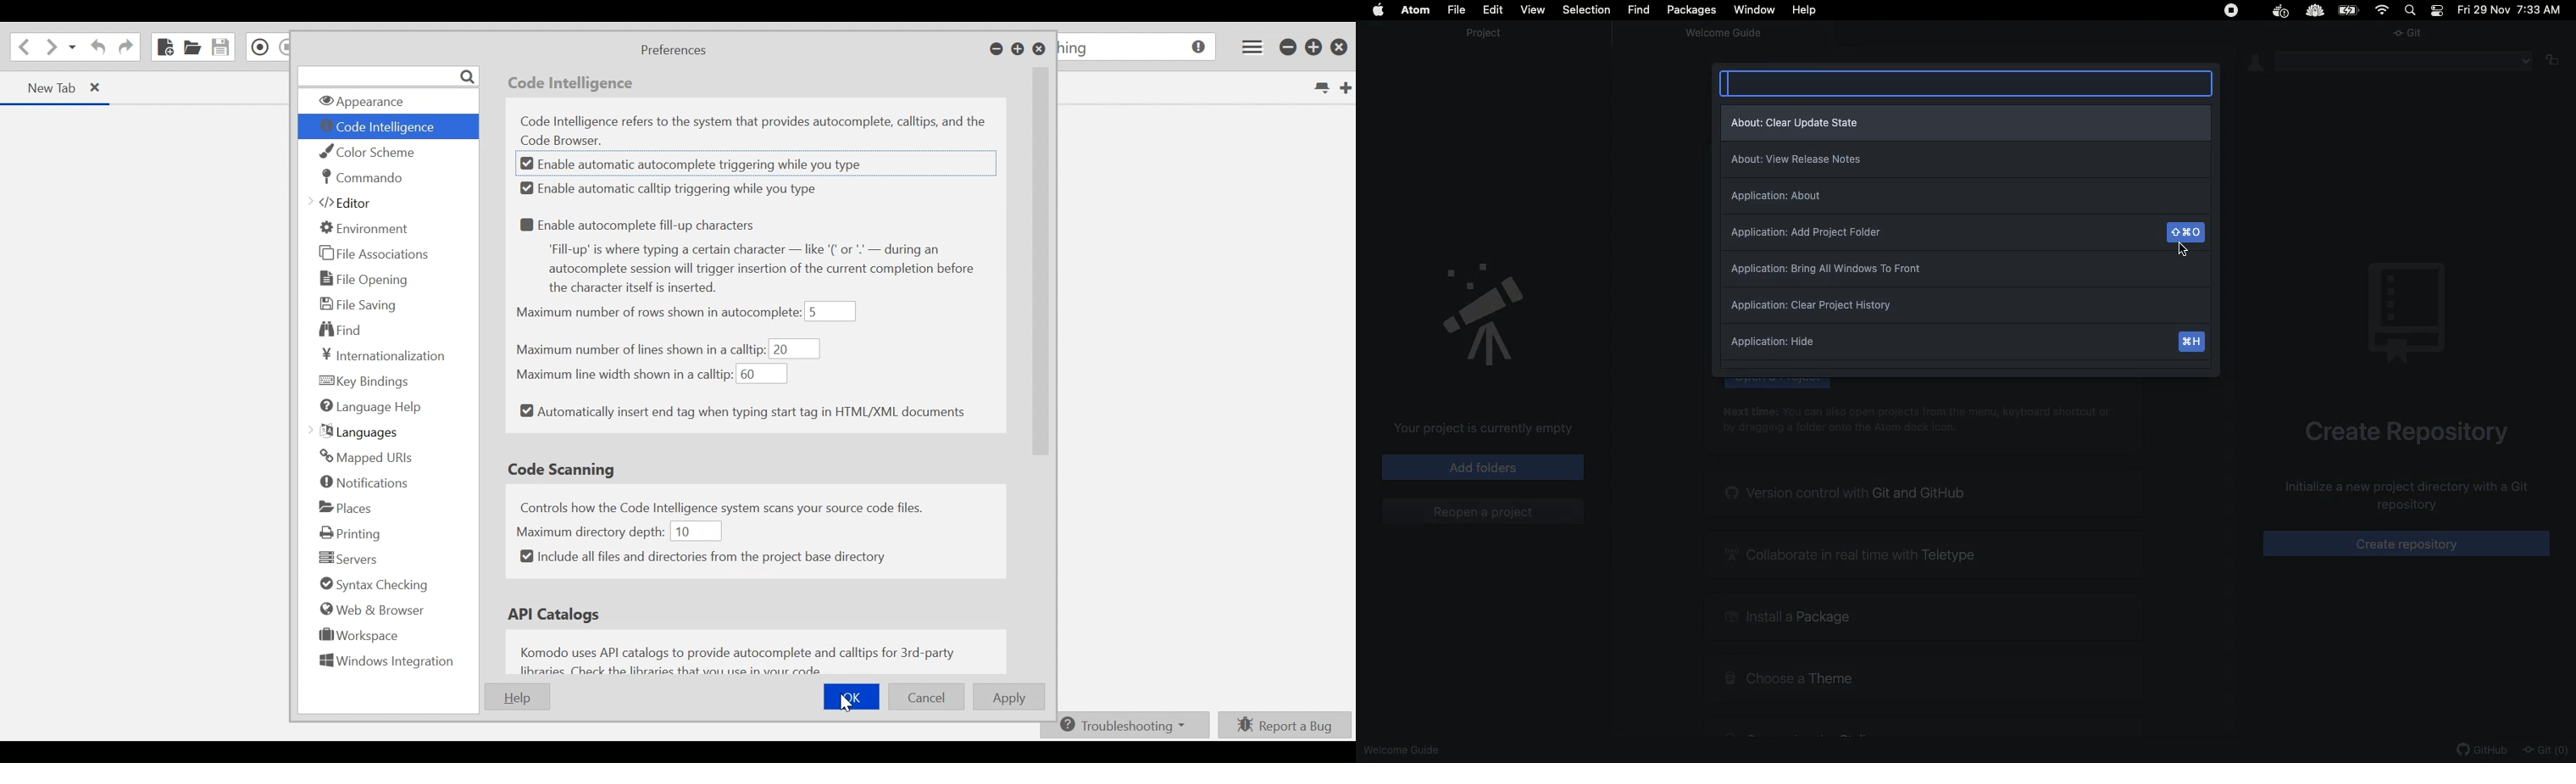  What do you see at coordinates (1966, 235) in the screenshot?
I see `Application add project folder` at bounding box center [1966, 235].